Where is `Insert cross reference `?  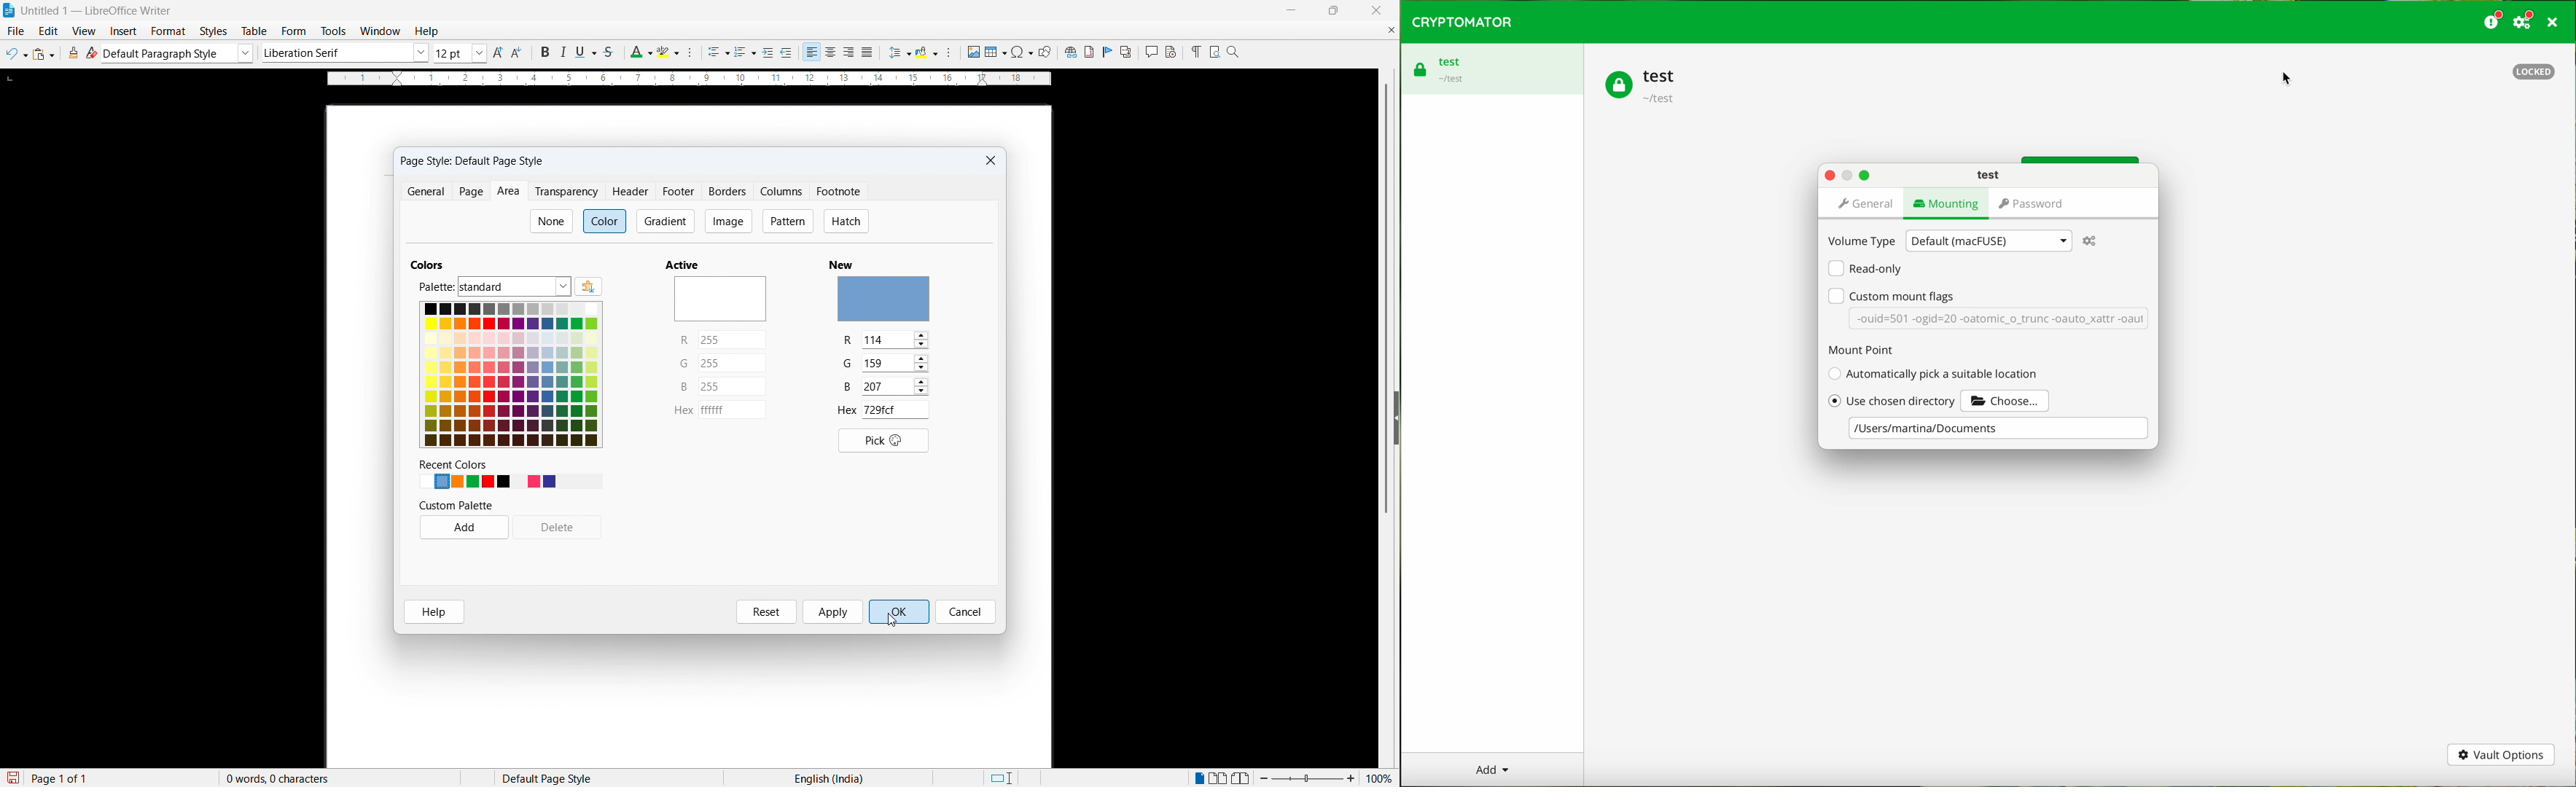
Insert cross reference  is located at coordinates (1126, 52).